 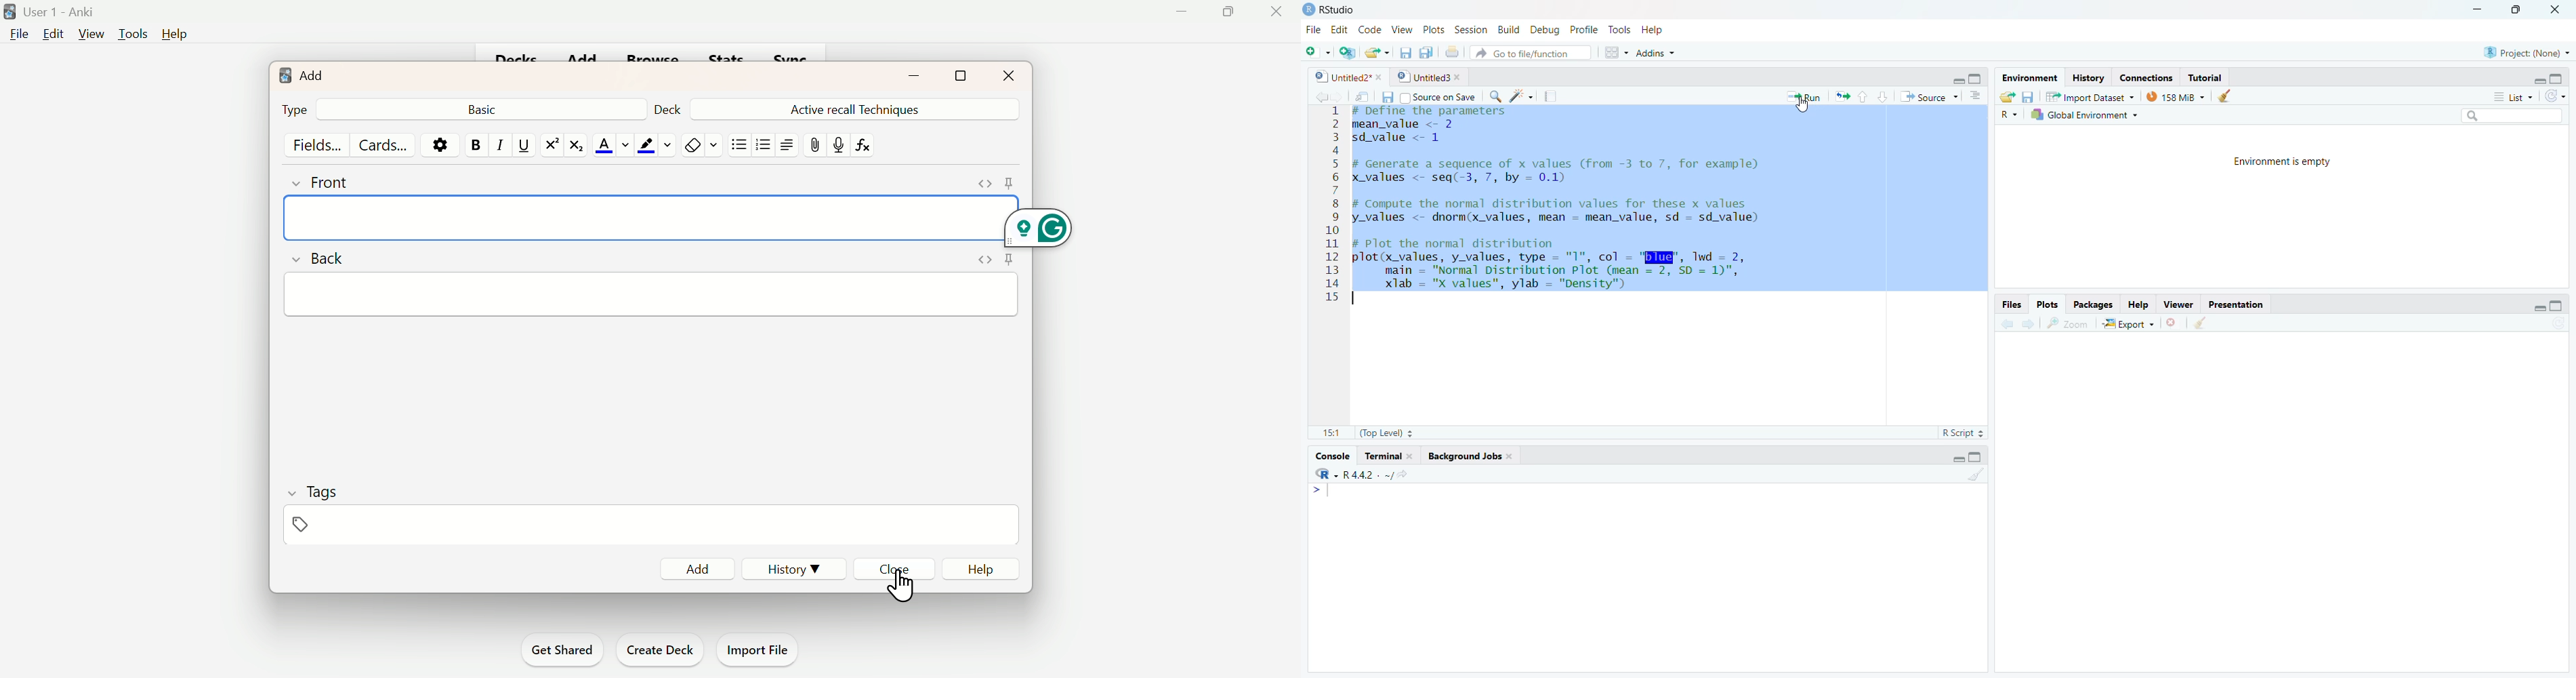 What do you see at coordinates (1483, 457) in the screenshot?
I see `Background Jobs` at bounding box center [1483, 457].